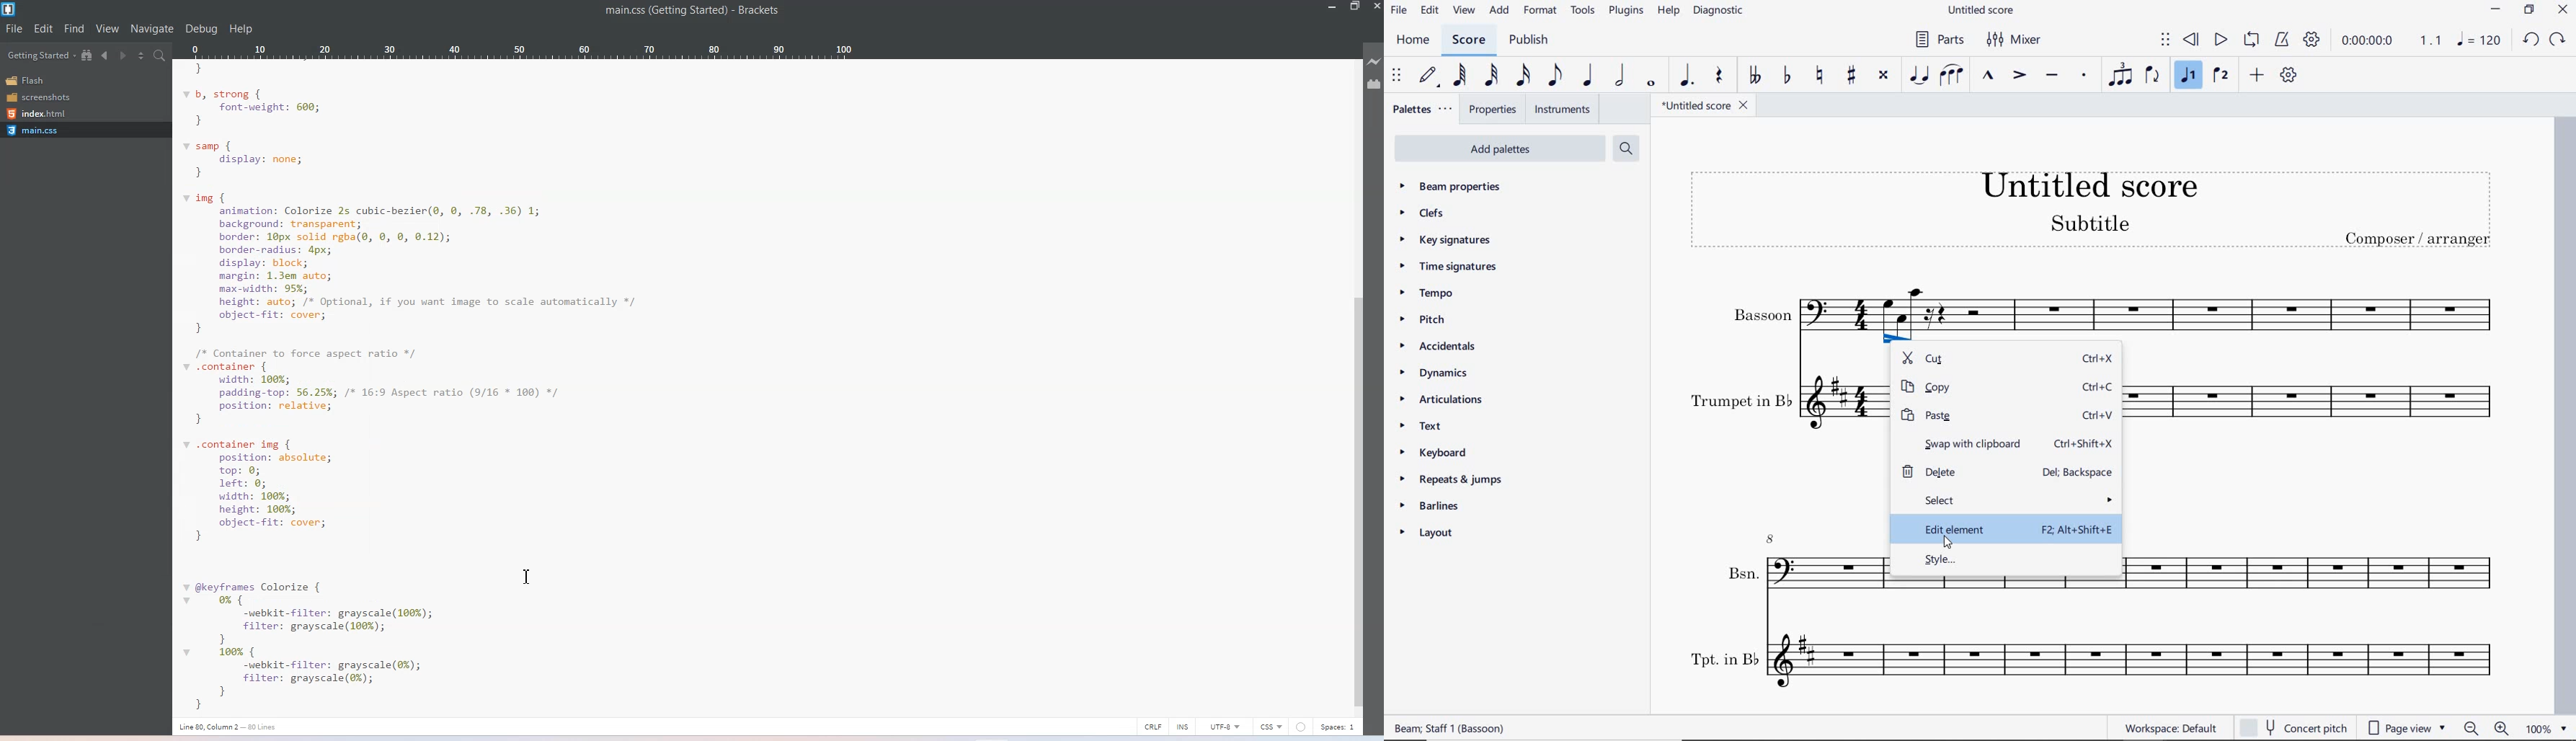  What do you see at coordinates (2529, 9) in the screenshot?
I see `RESTORE DOWN` at bounding box center [2529, 9].